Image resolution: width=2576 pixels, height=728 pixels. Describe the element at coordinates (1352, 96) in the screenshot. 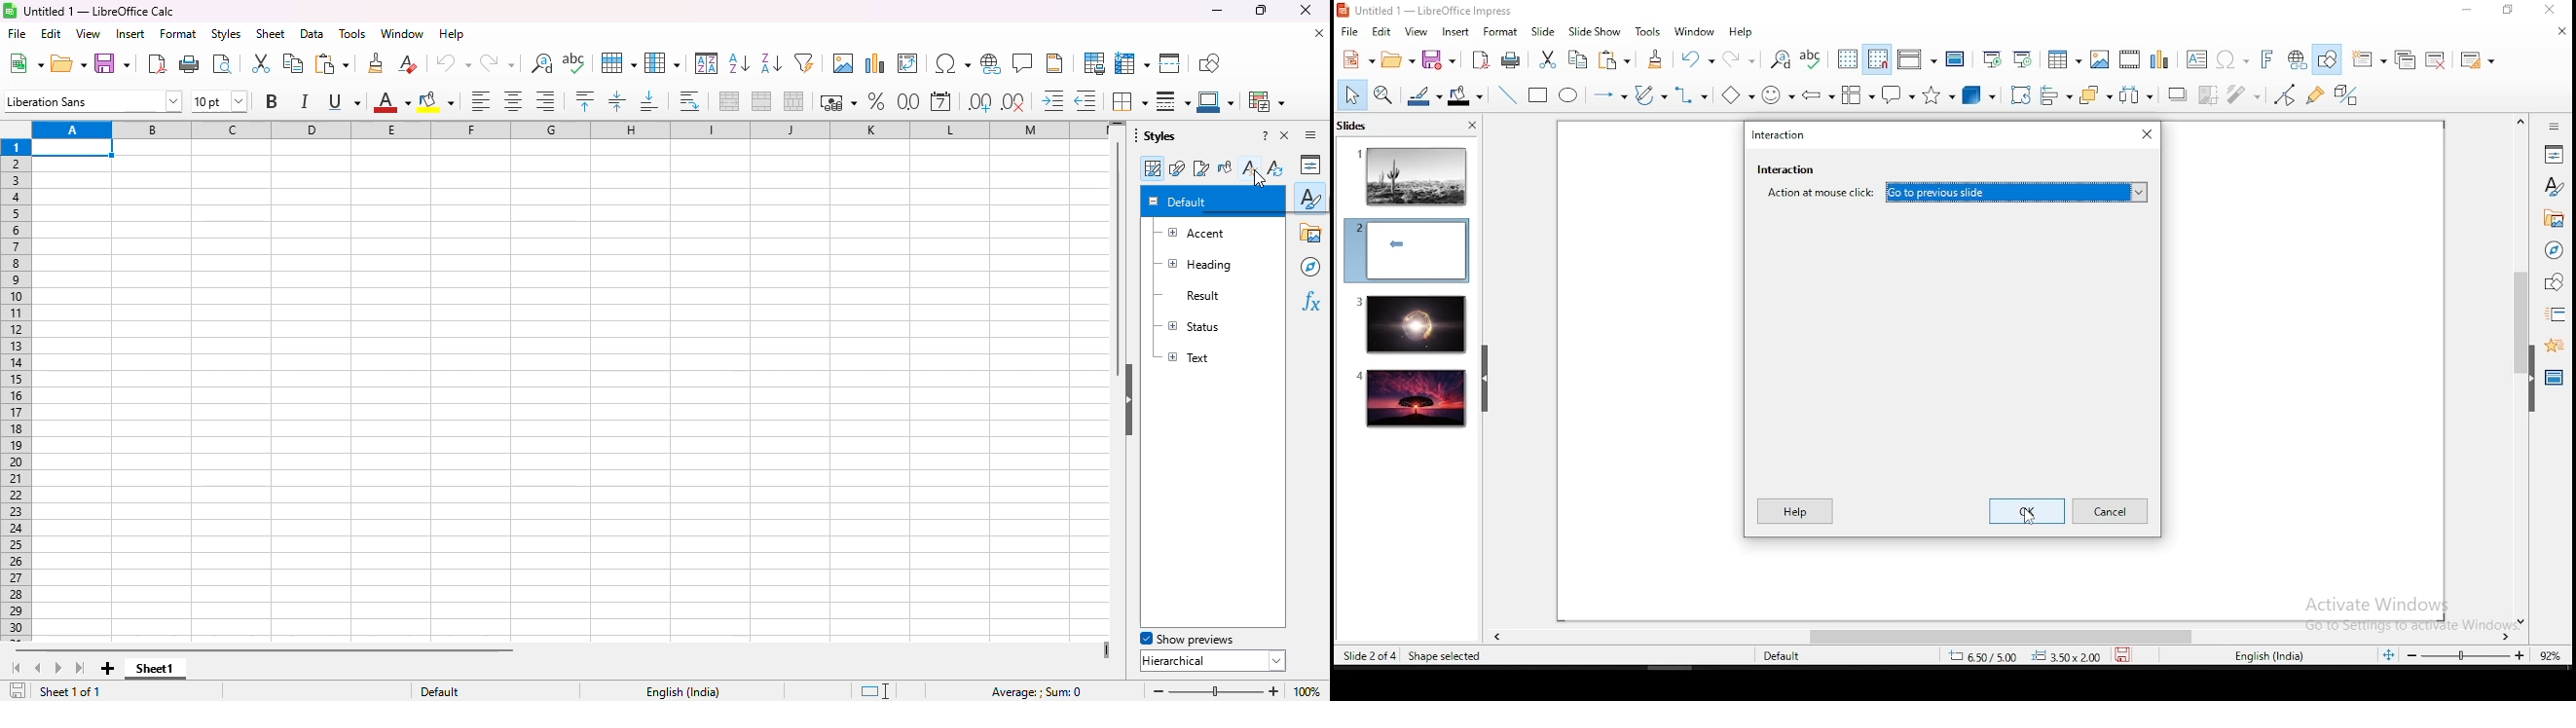

I see `select` at that location.